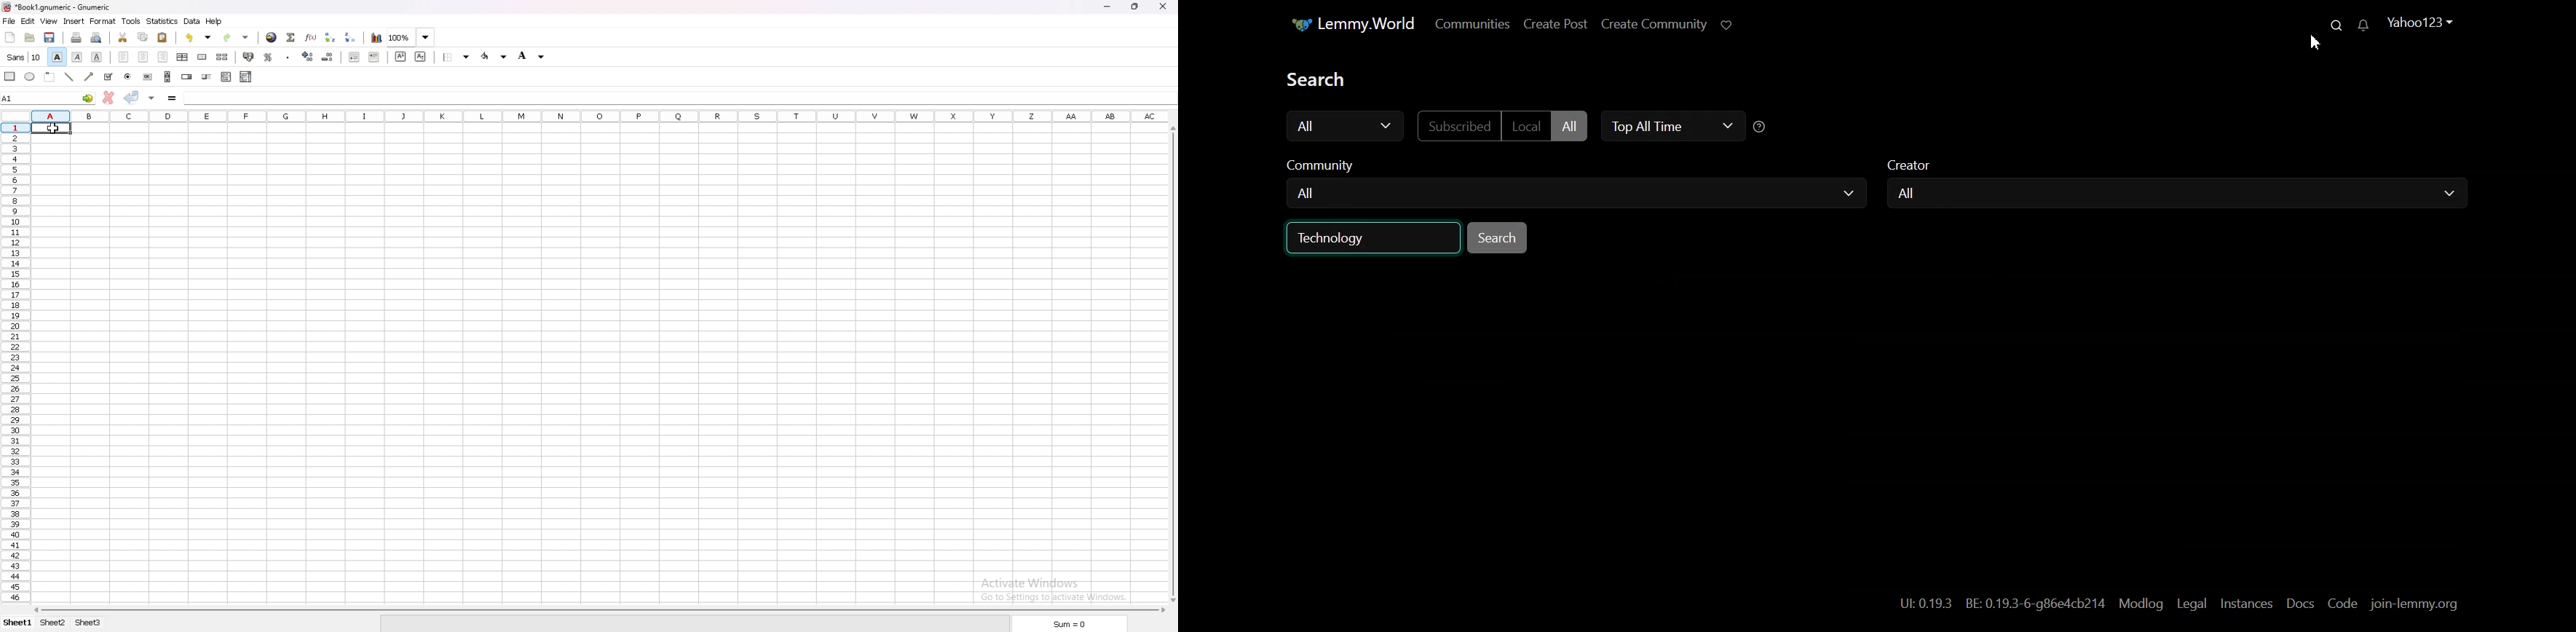 The height and width of the screenshot is (644, 2576). What do you see at coordinates (234, 37) in the screenshot?
I see `redo` at bounding box center [234, 37].